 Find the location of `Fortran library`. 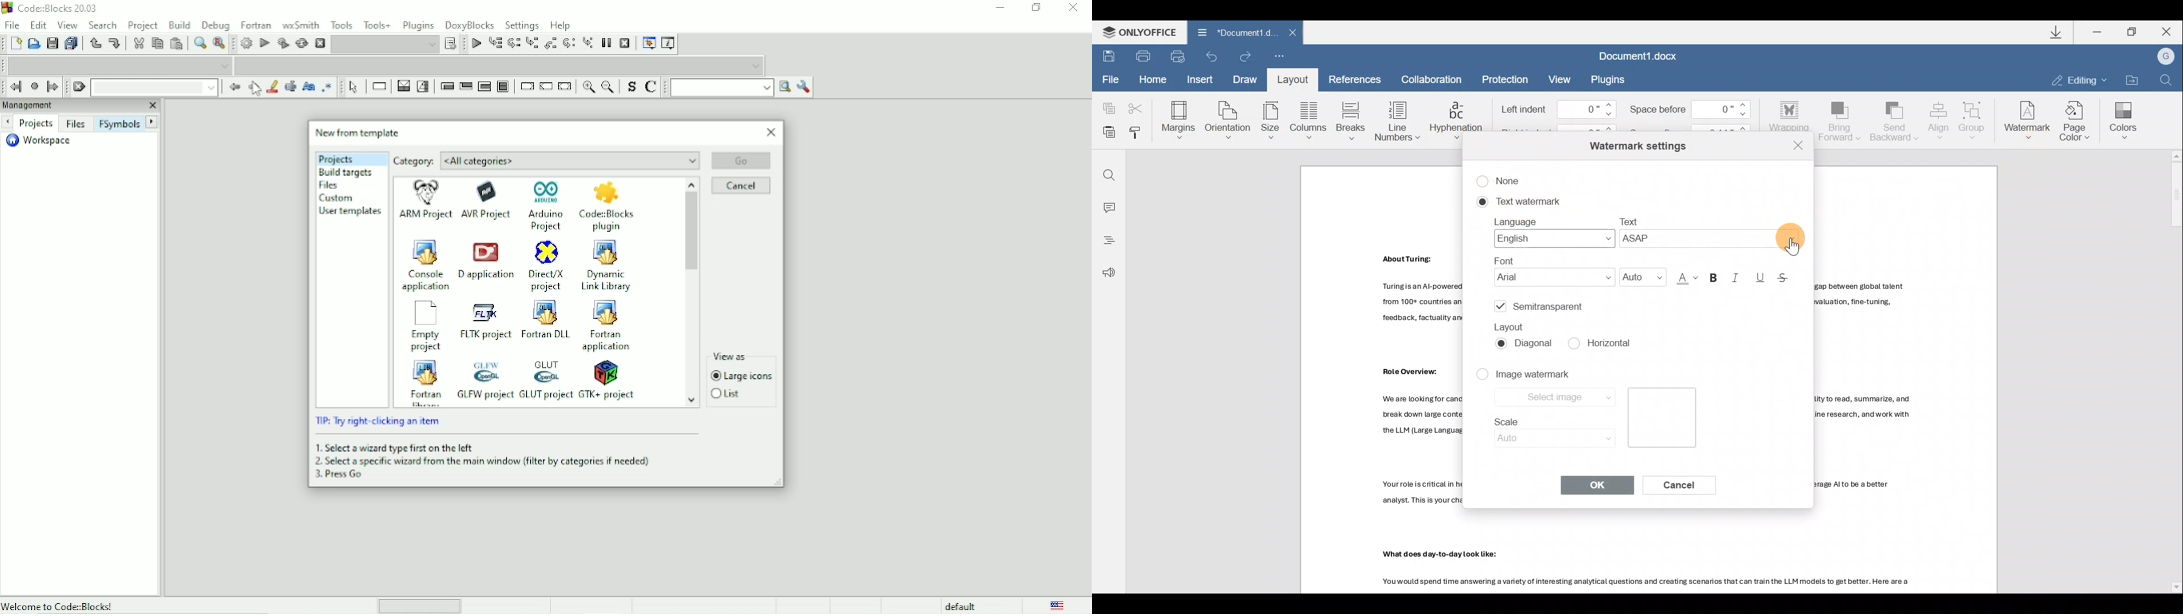

Fortran library is located at coordinates (423, 382).